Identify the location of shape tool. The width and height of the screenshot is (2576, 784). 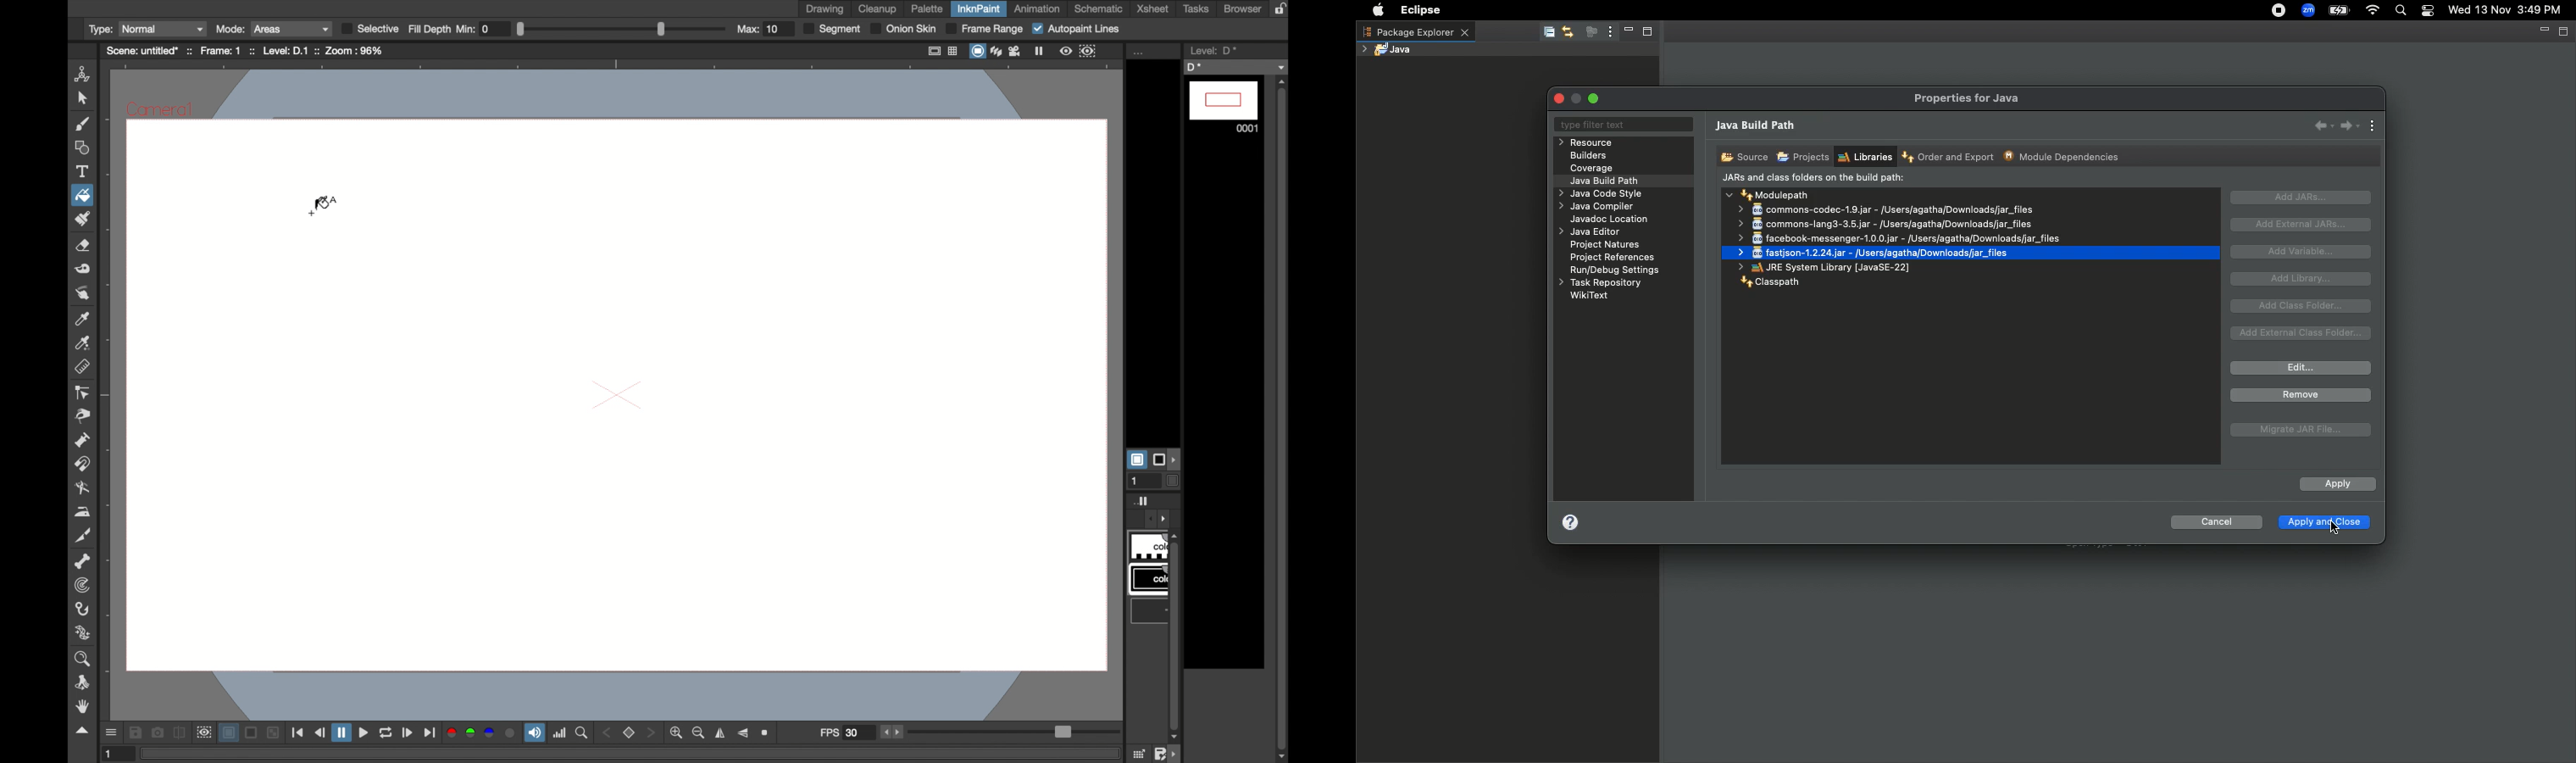
(80, 147).